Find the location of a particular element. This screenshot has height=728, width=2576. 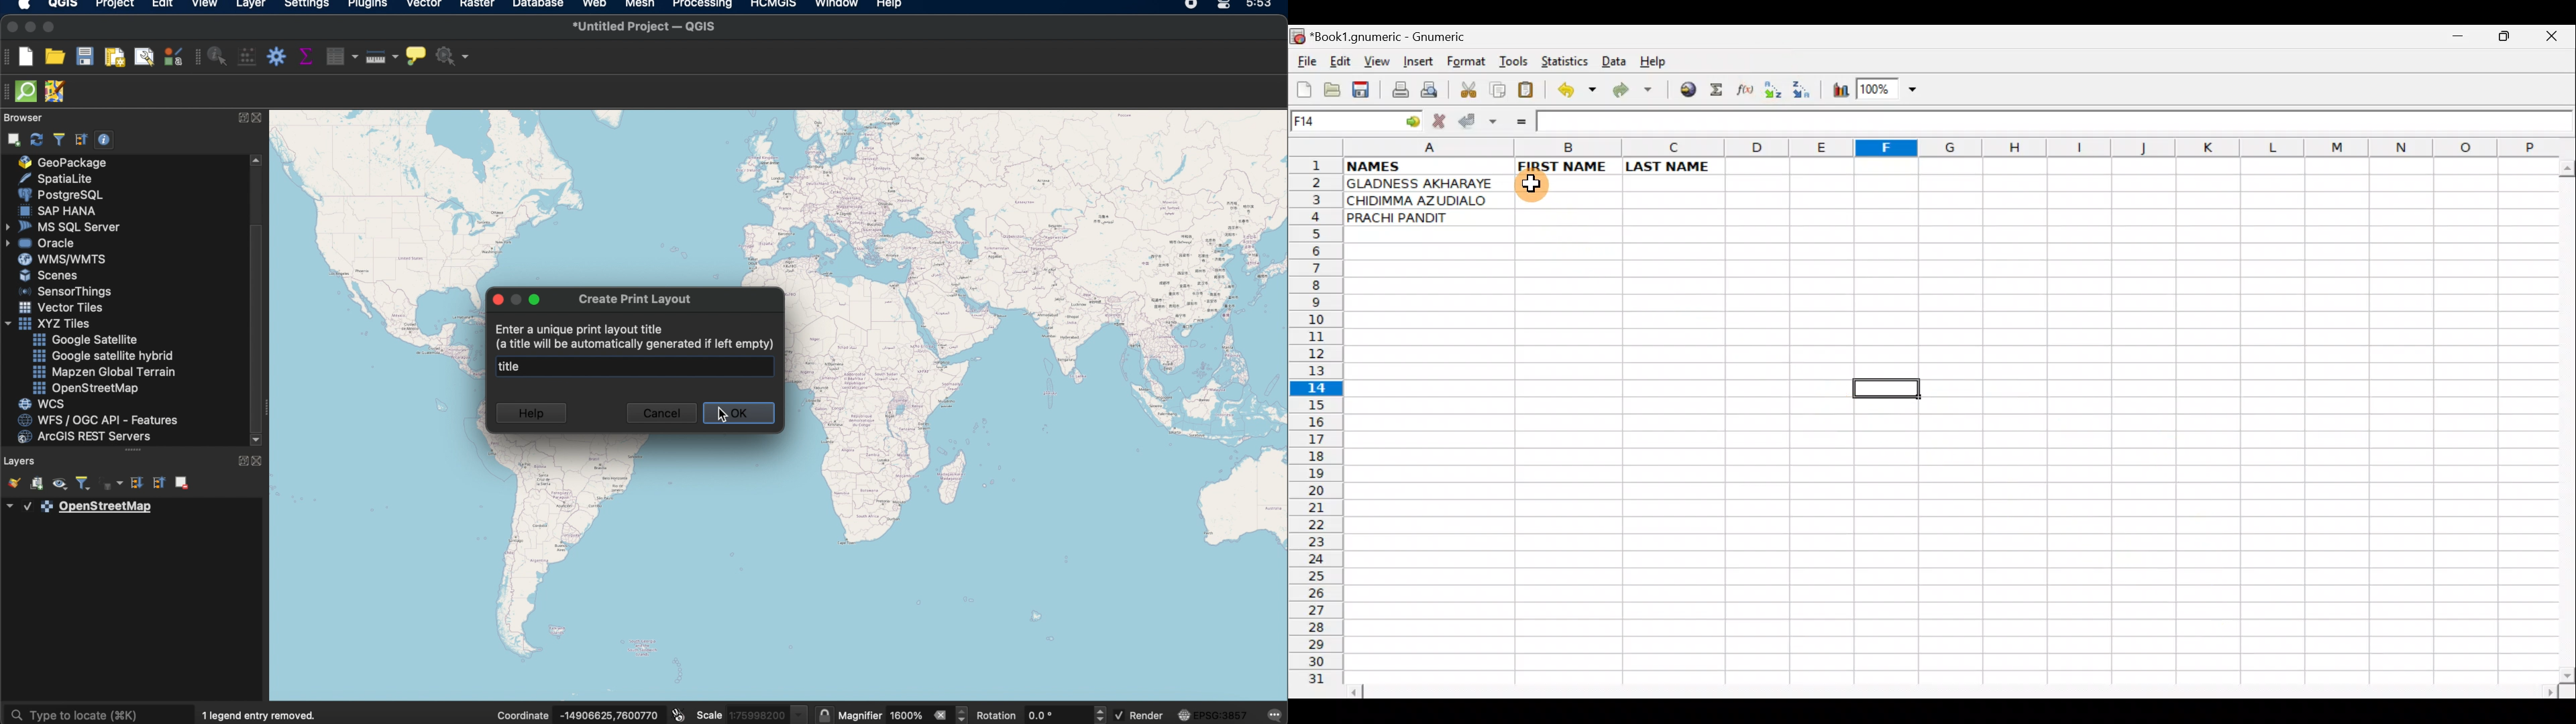

Cursor on cell B2 is located at coordinates (1536, 182).